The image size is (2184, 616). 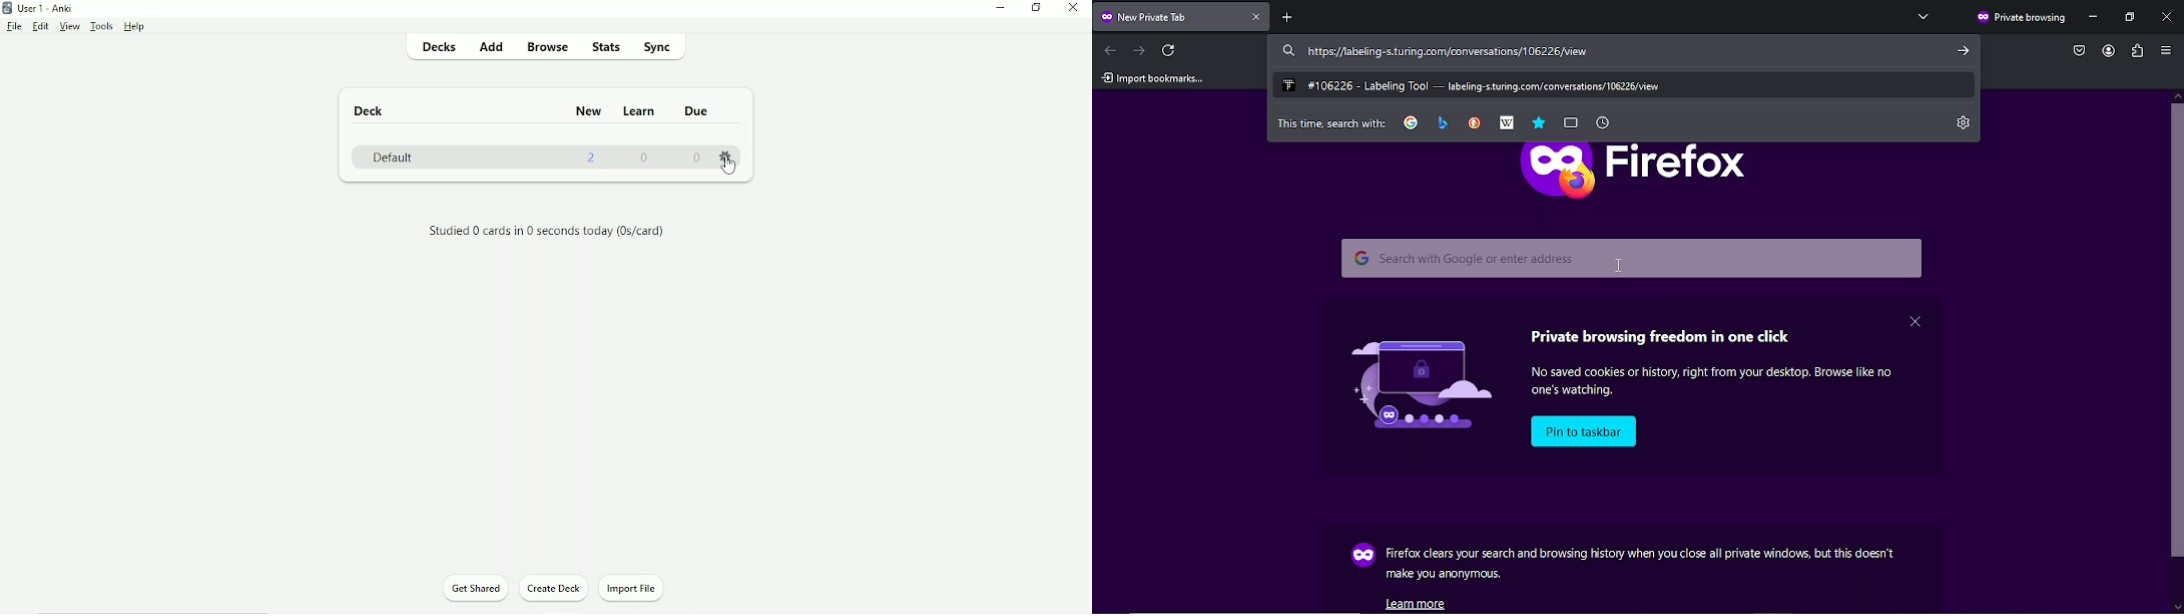 I want to click on Private browsing freedom in one click, so click(x=1664, y=333).